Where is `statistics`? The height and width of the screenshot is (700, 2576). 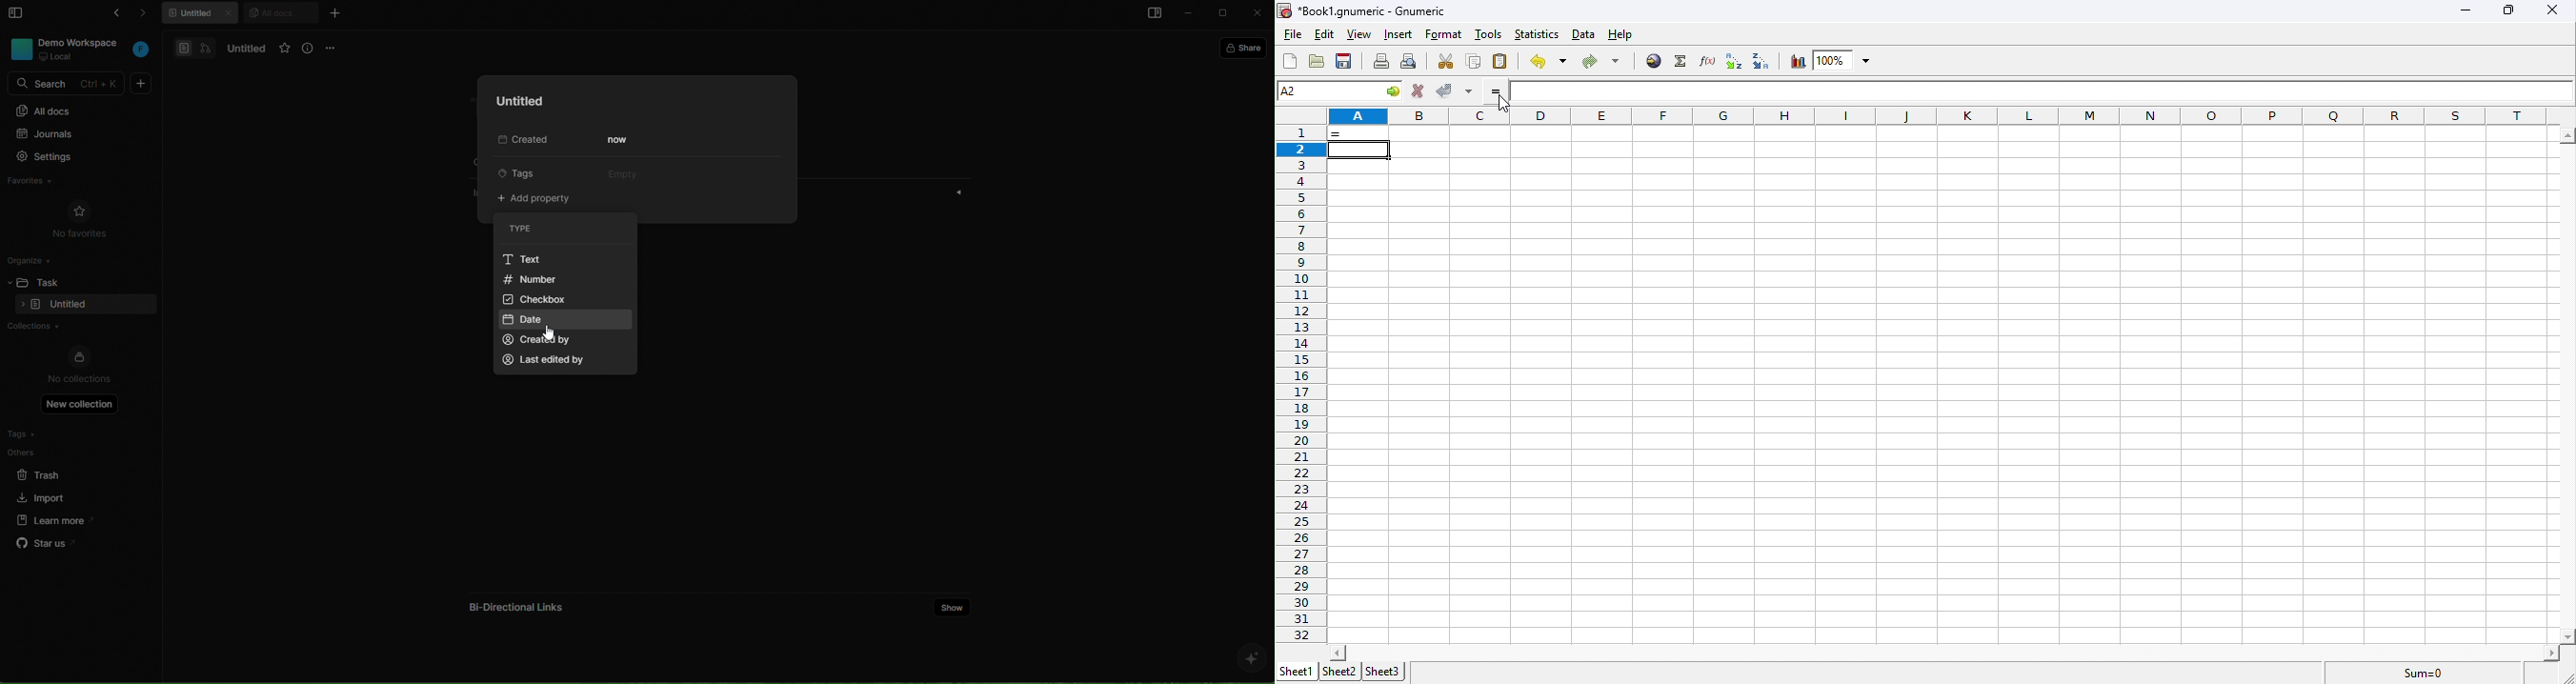 statistics is located at coordinates (1537, 33).